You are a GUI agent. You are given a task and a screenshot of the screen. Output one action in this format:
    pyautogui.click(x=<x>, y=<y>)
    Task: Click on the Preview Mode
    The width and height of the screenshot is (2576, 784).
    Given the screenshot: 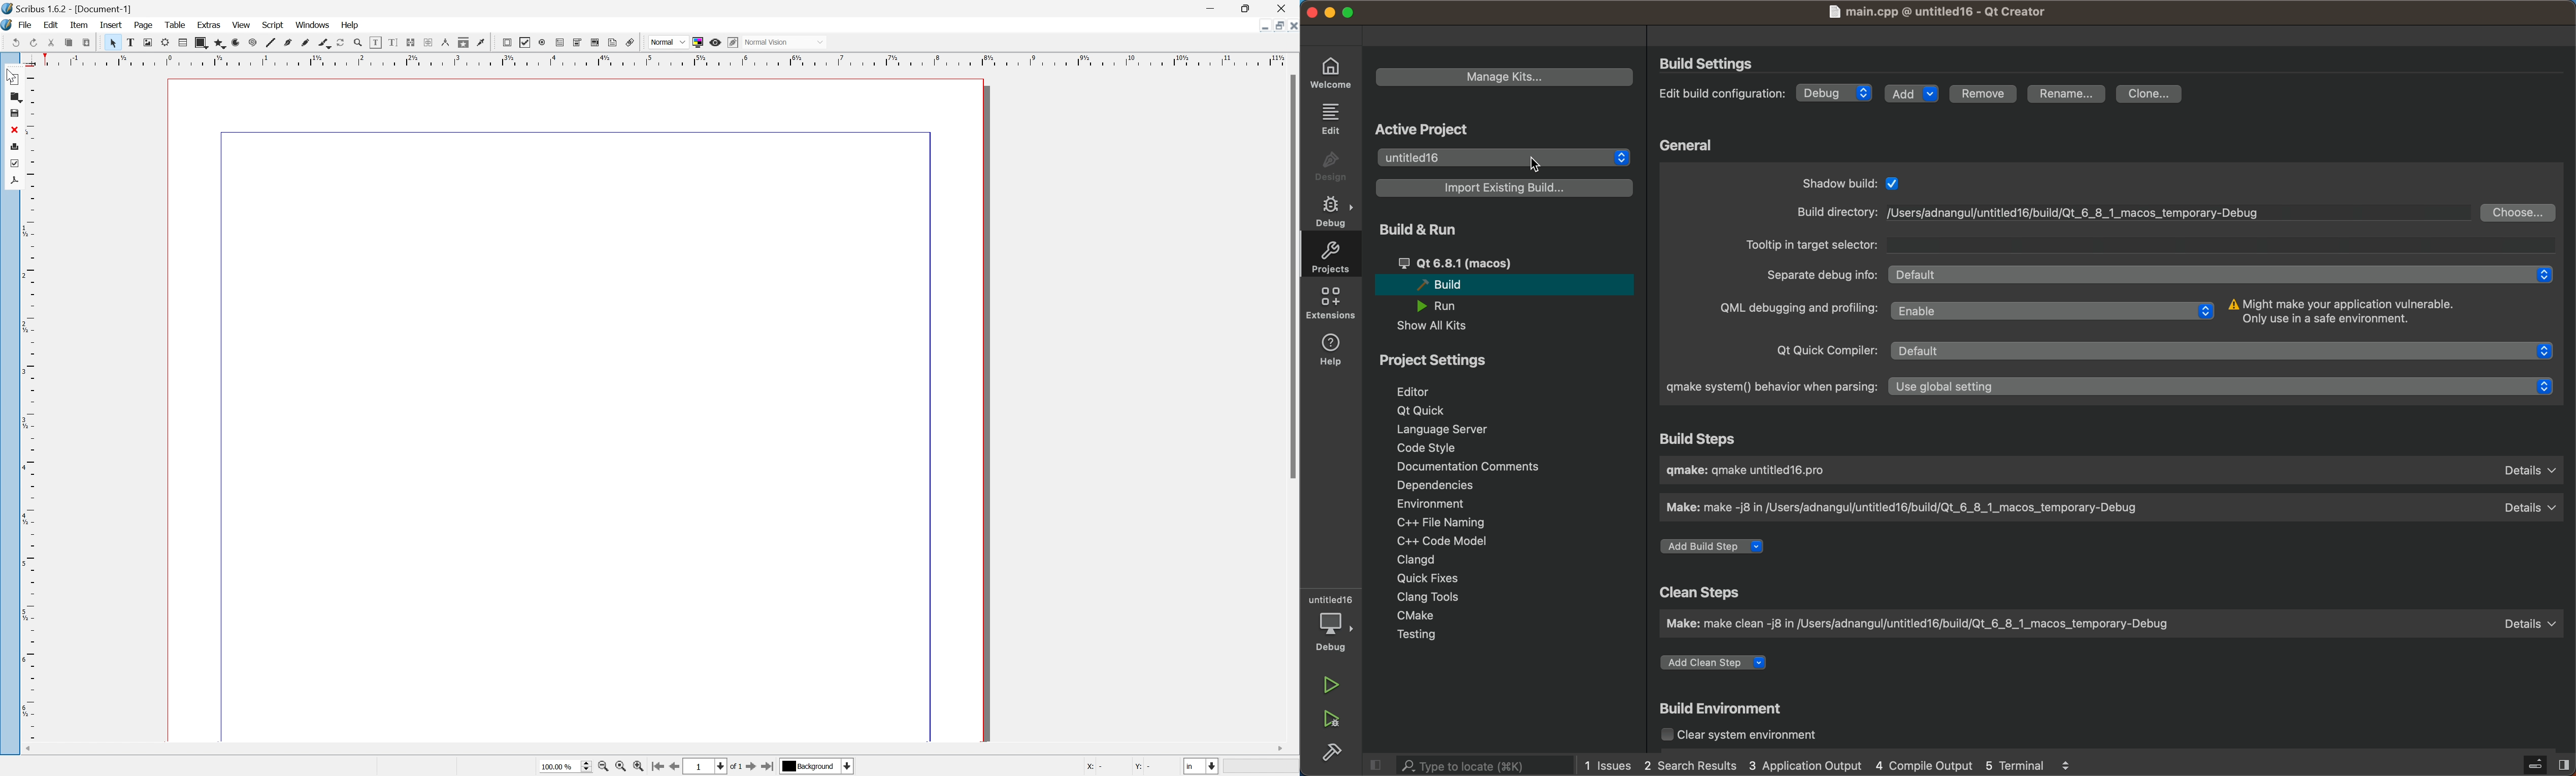 What is the action you would take?
    pyautogui.click(x=715, y=43)
    